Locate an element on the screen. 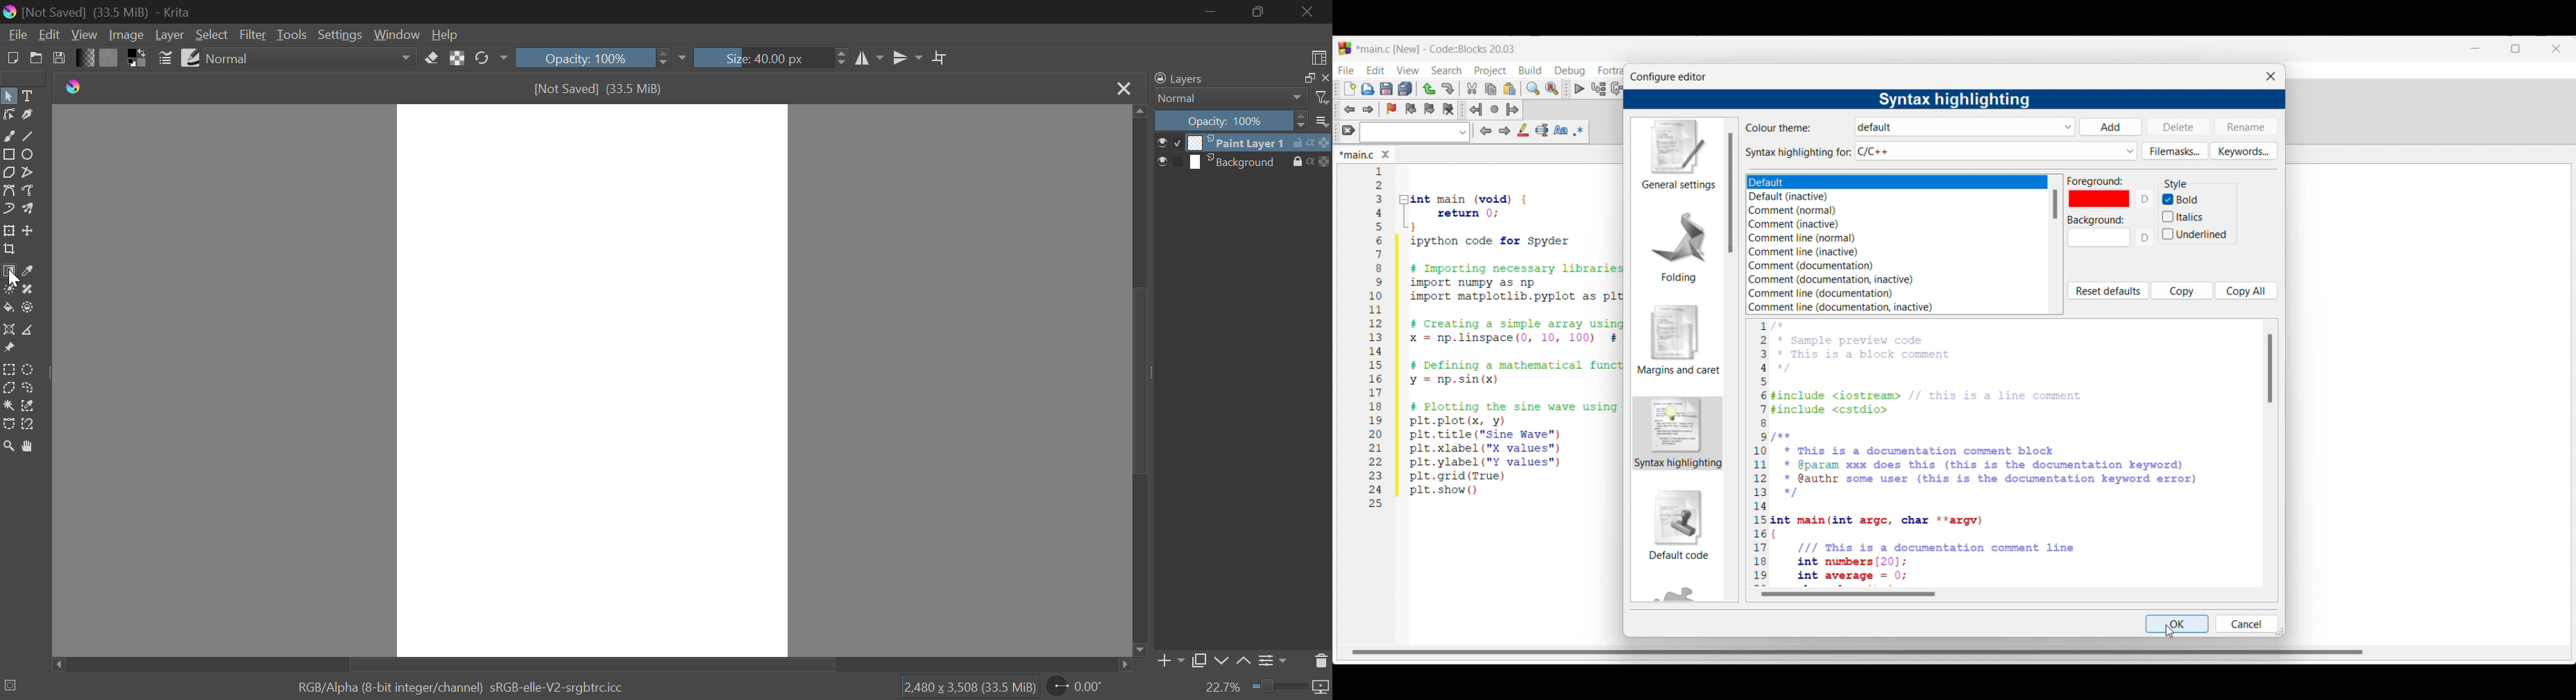  Fill is located at coordinates (8, 308).